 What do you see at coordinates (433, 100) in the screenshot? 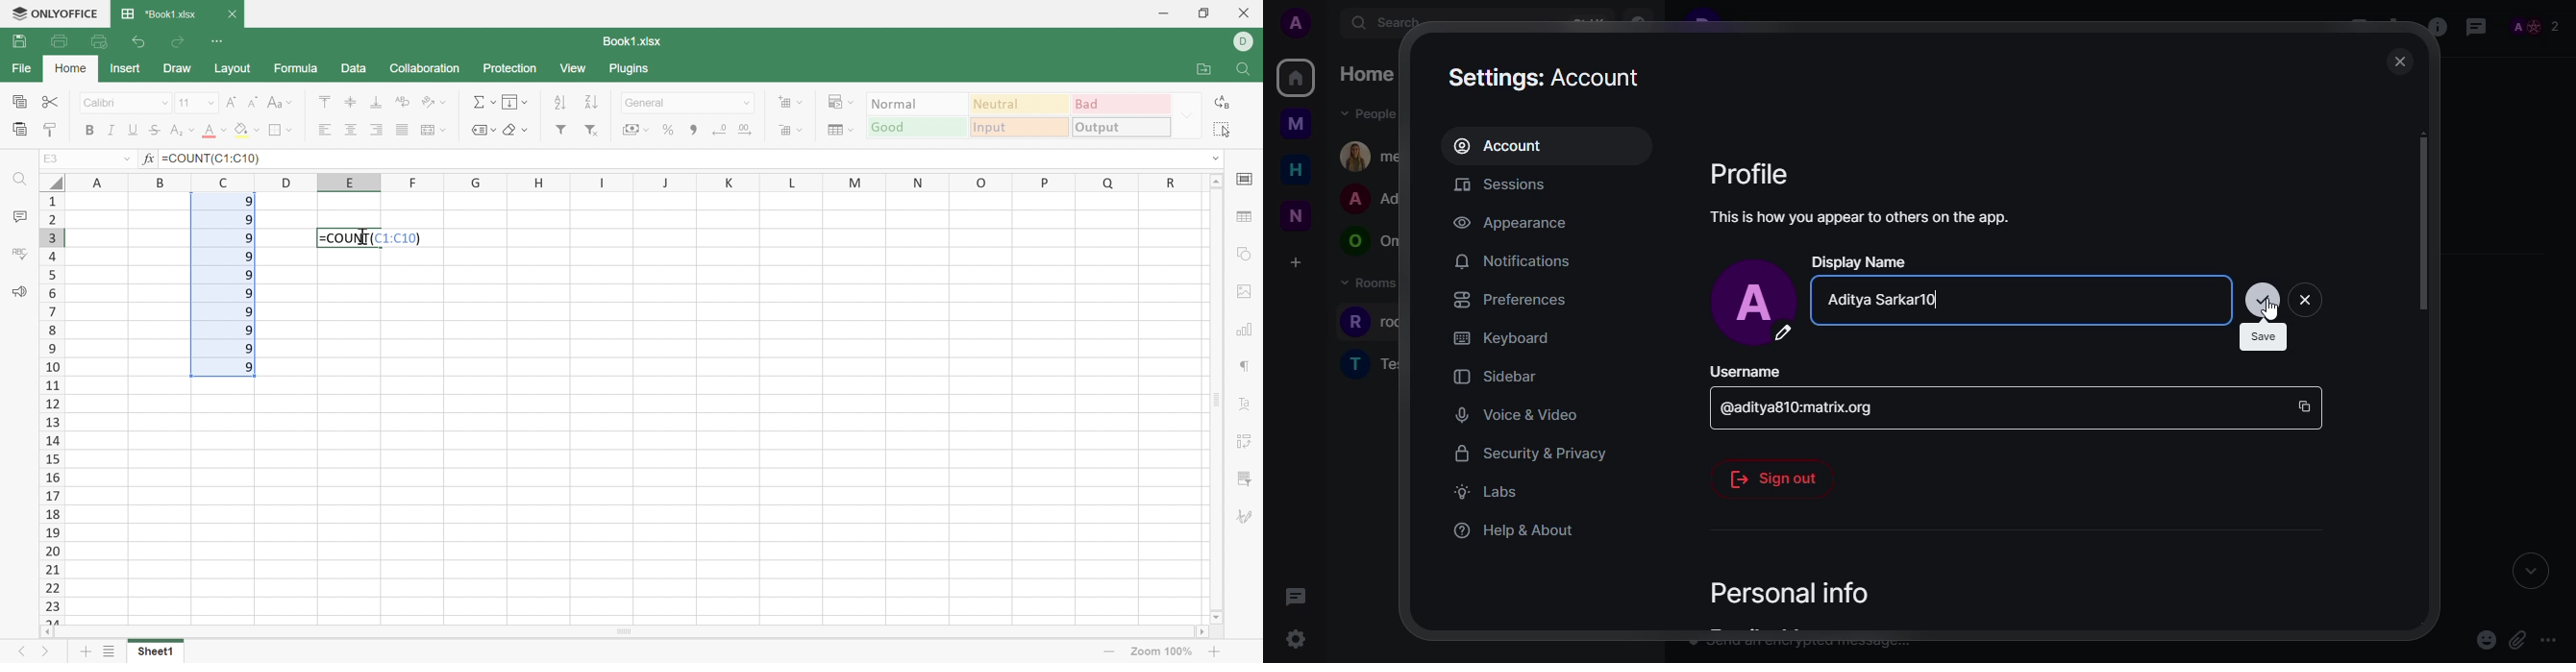
I see `Orientation` at bounding box center [433, 100].